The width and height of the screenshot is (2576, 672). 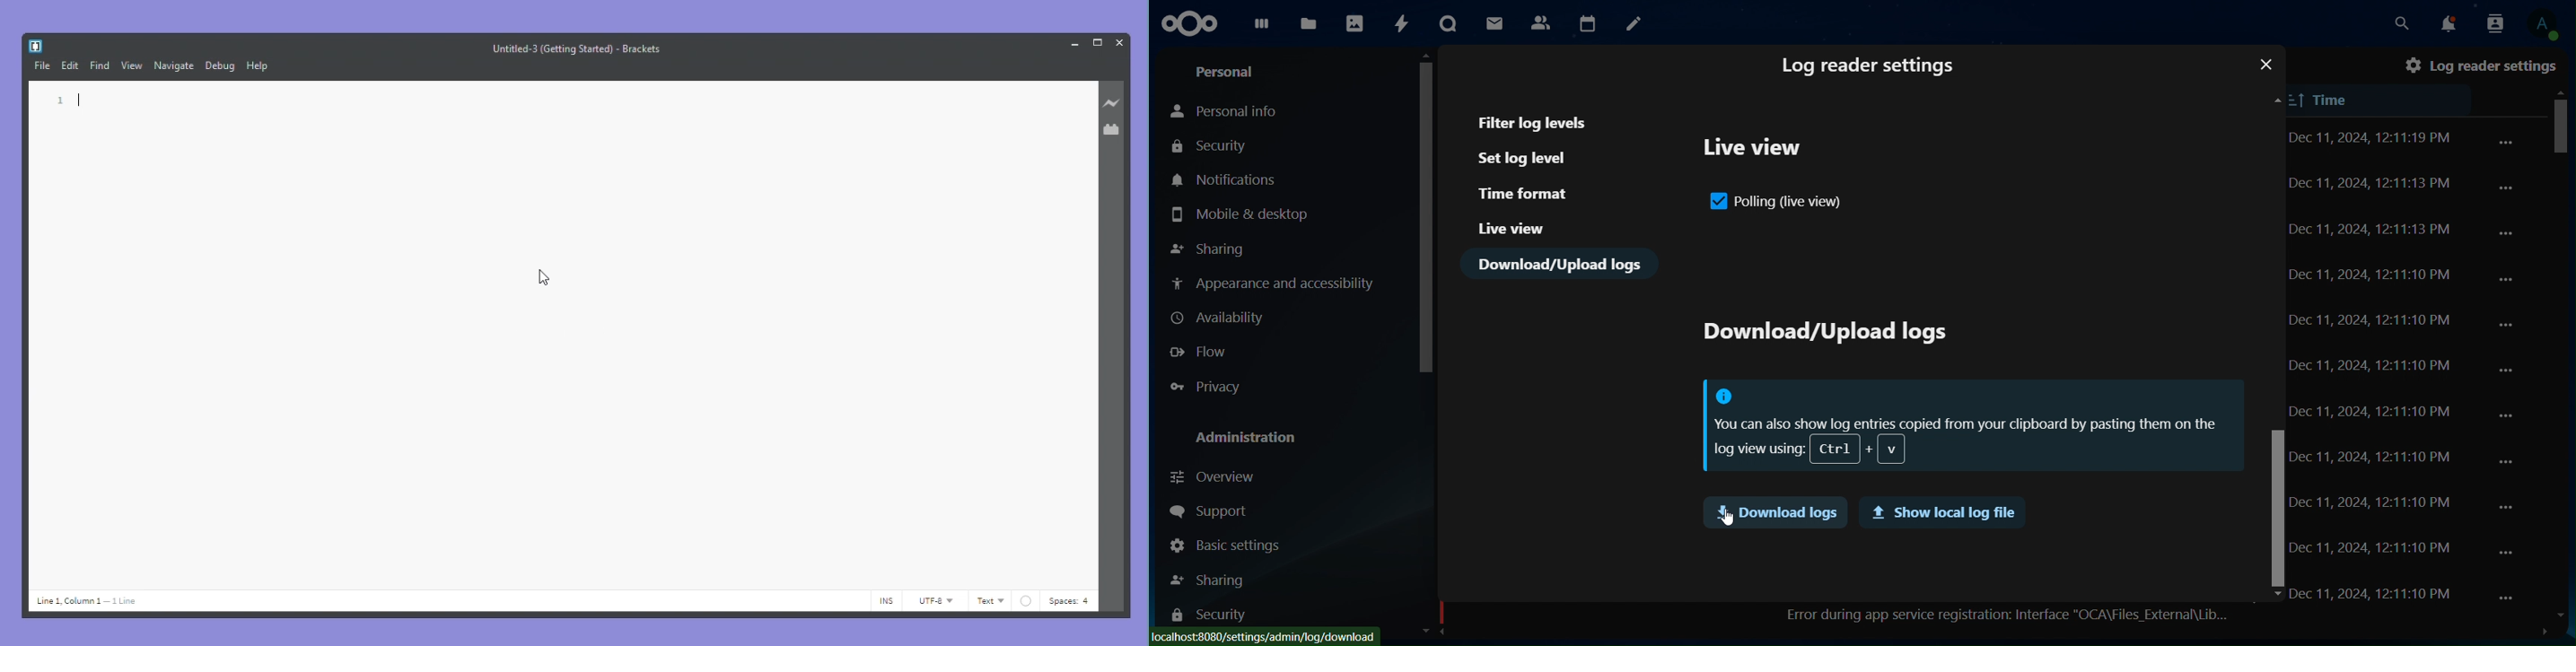 I want to click on calendar, so click(x=1587, y=22).